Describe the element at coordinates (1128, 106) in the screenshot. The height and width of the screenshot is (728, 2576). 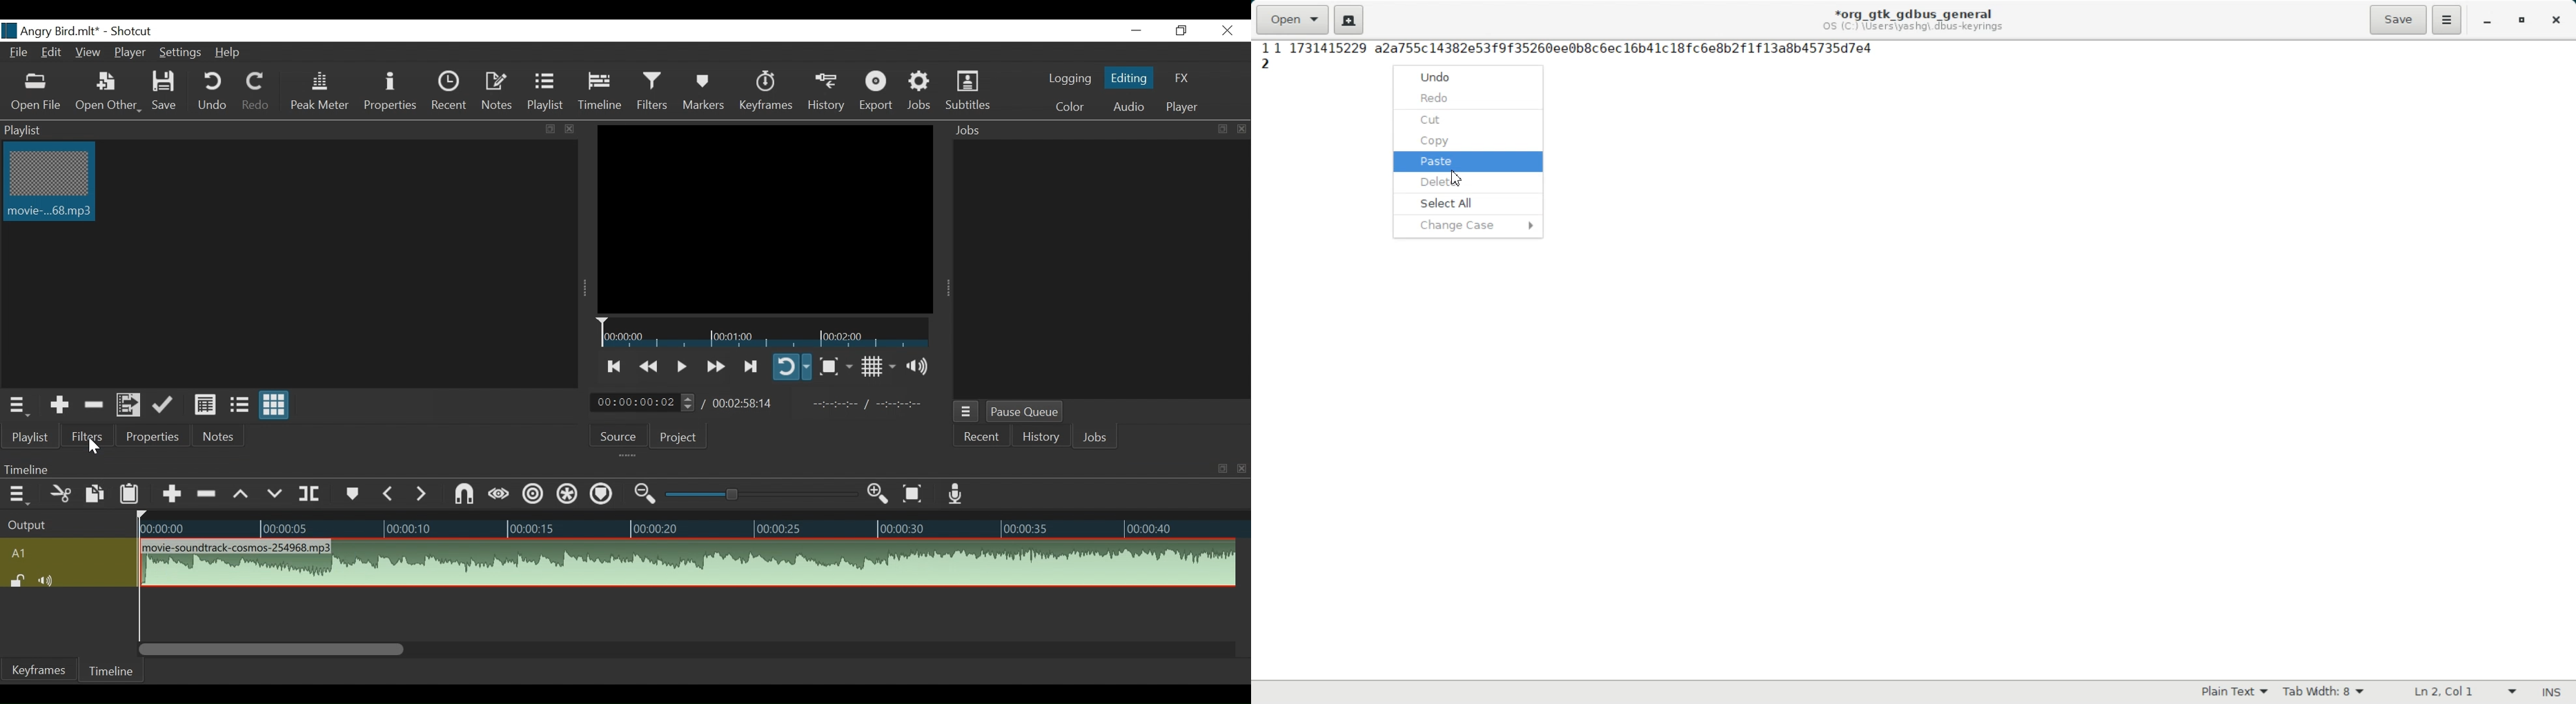
I see `Audio` at that location.